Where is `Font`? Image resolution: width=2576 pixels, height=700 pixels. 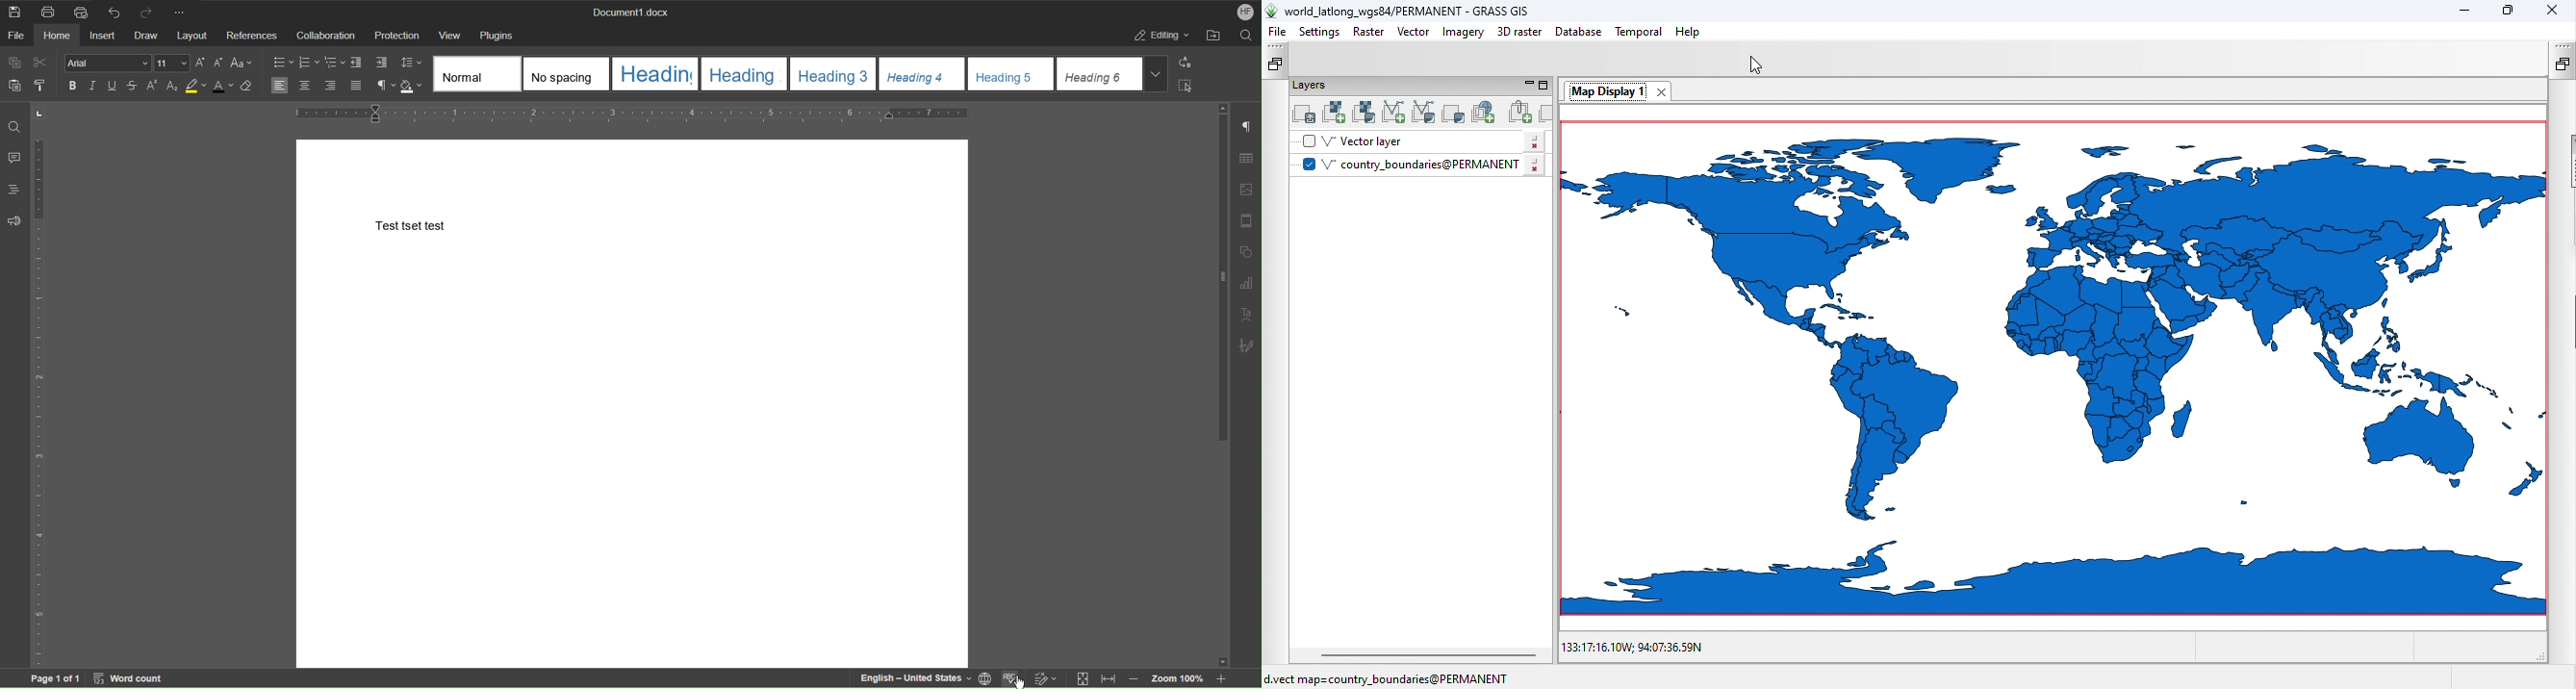 Font is located at coordinates (108, 64).